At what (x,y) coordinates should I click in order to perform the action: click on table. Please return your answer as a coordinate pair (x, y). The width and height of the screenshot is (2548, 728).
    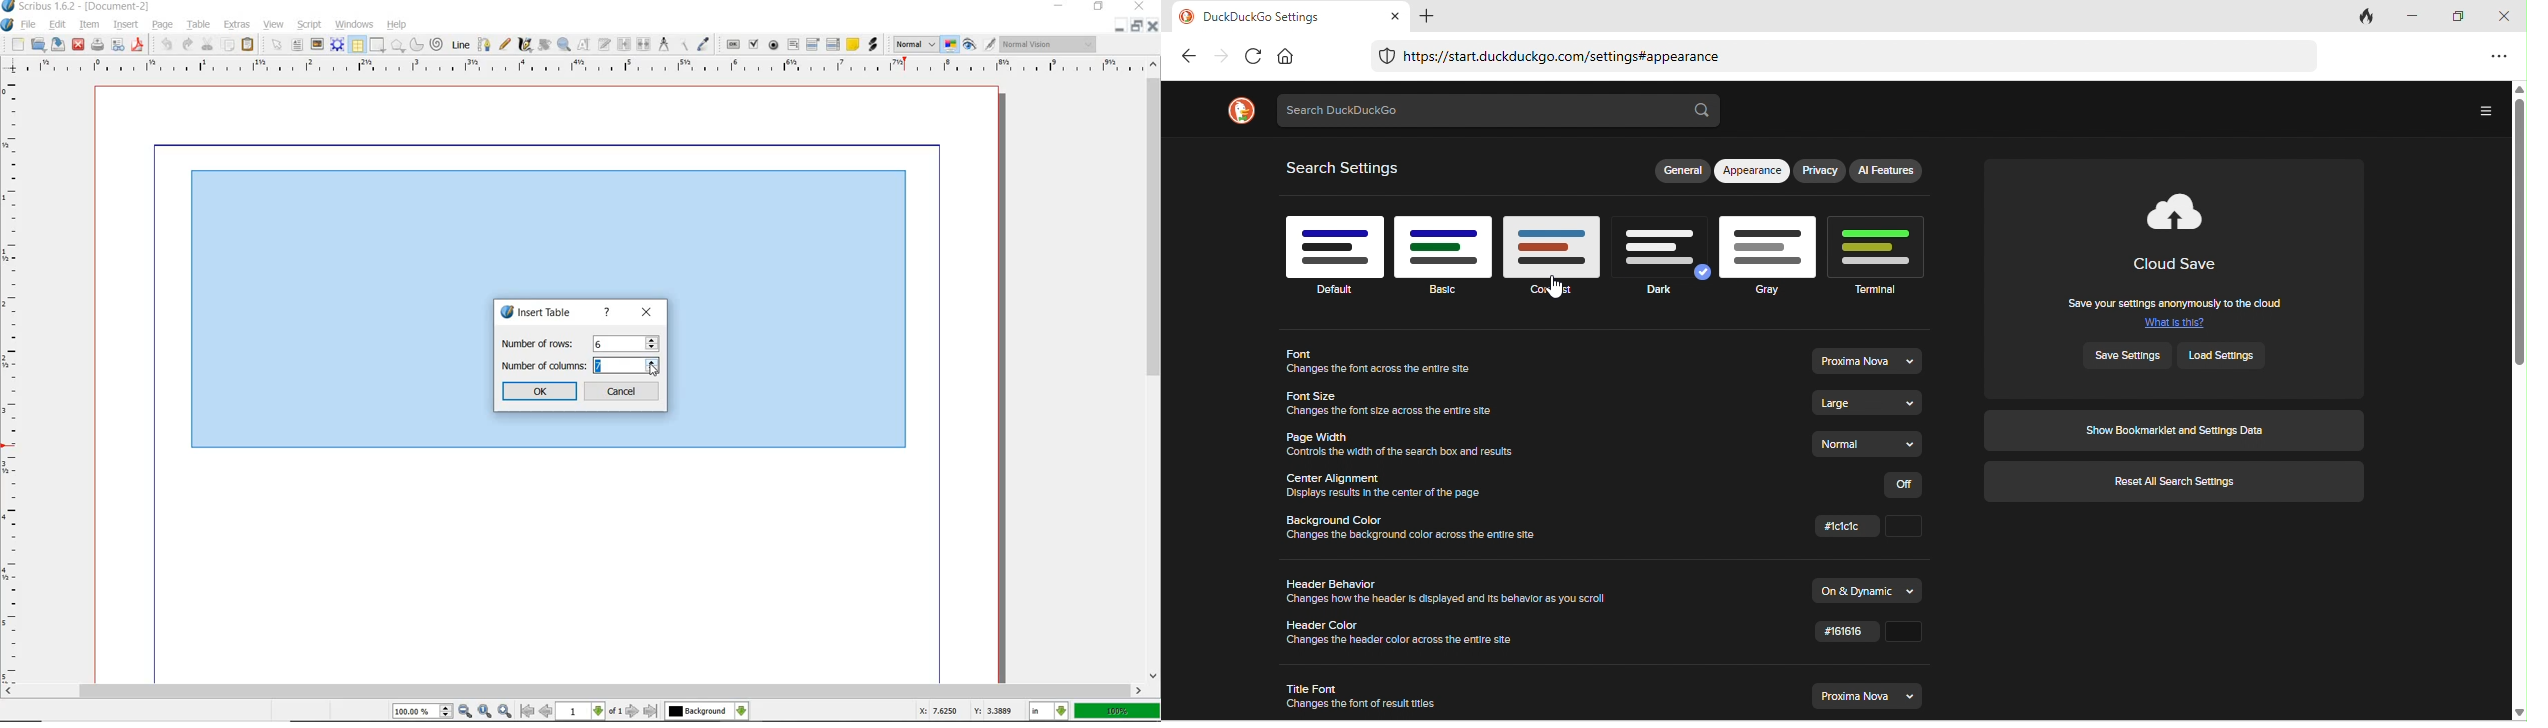
    Looking at the image, I should click on (201, 26).